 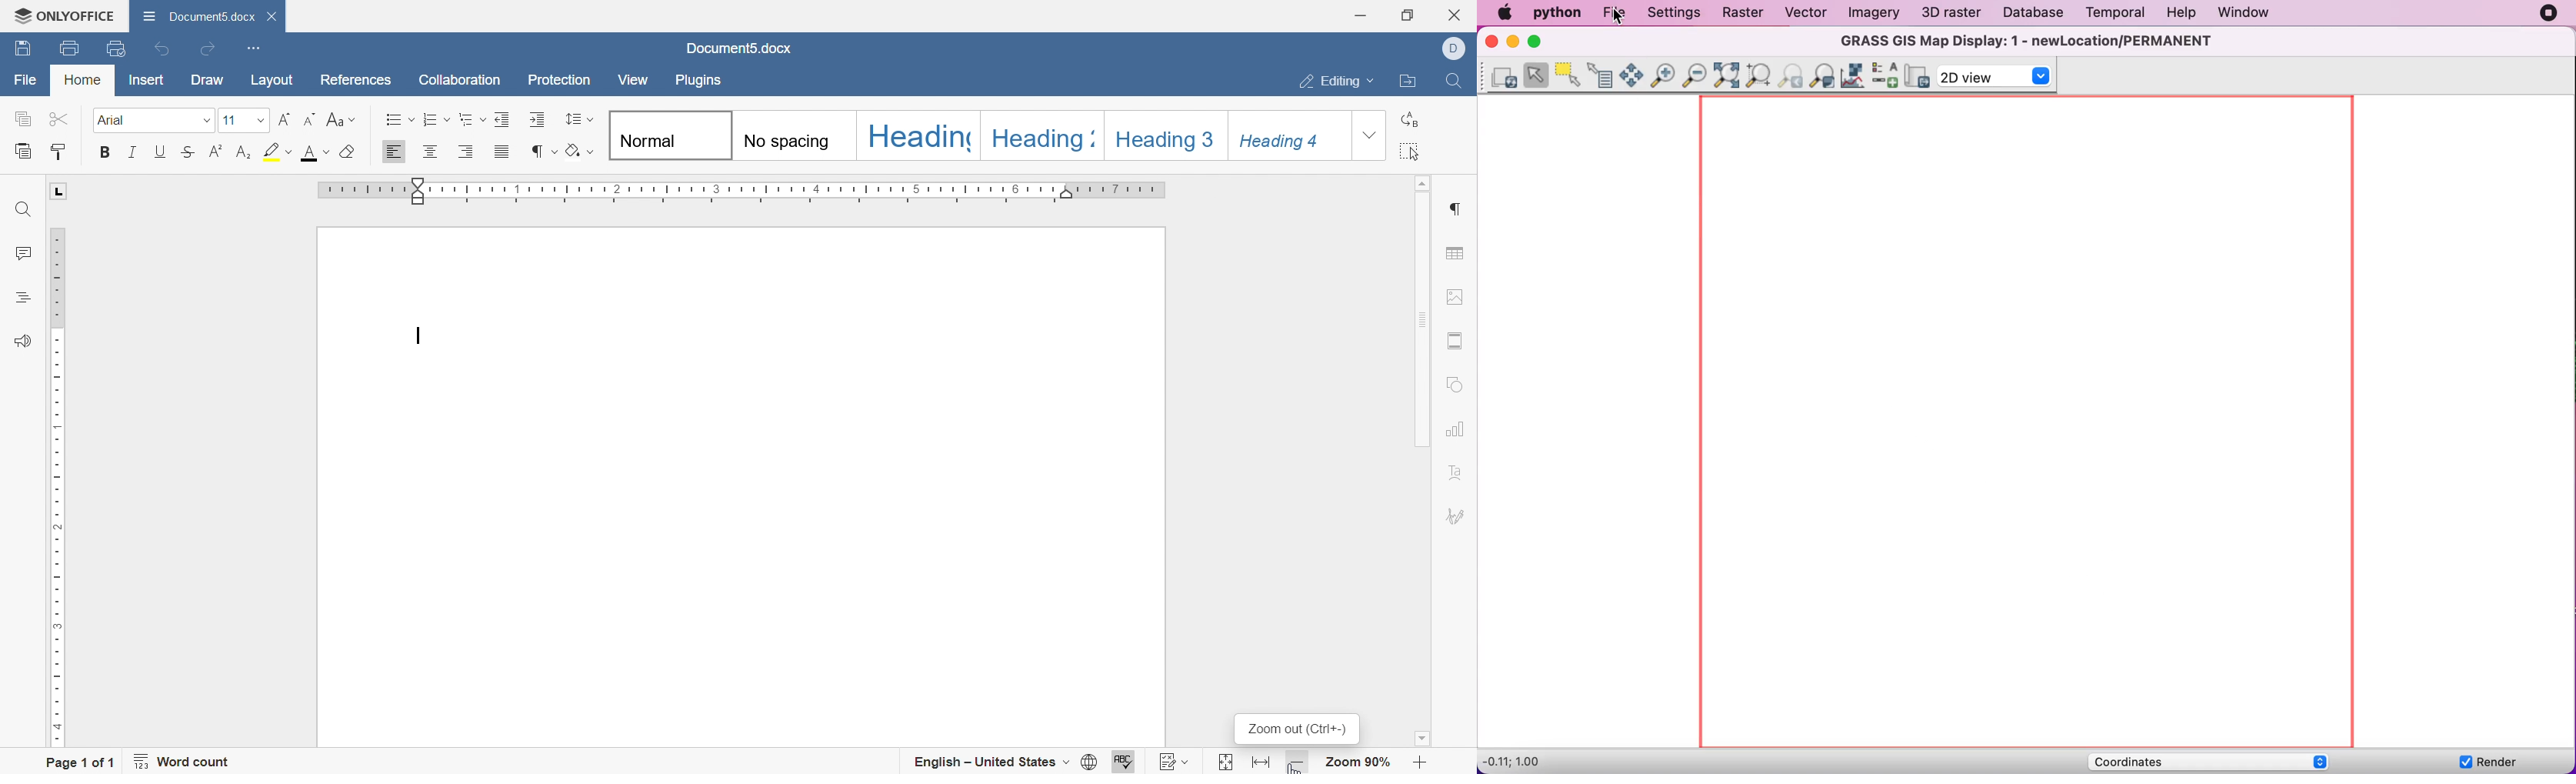 I want to click on copy style, so click(x=60, y=149).